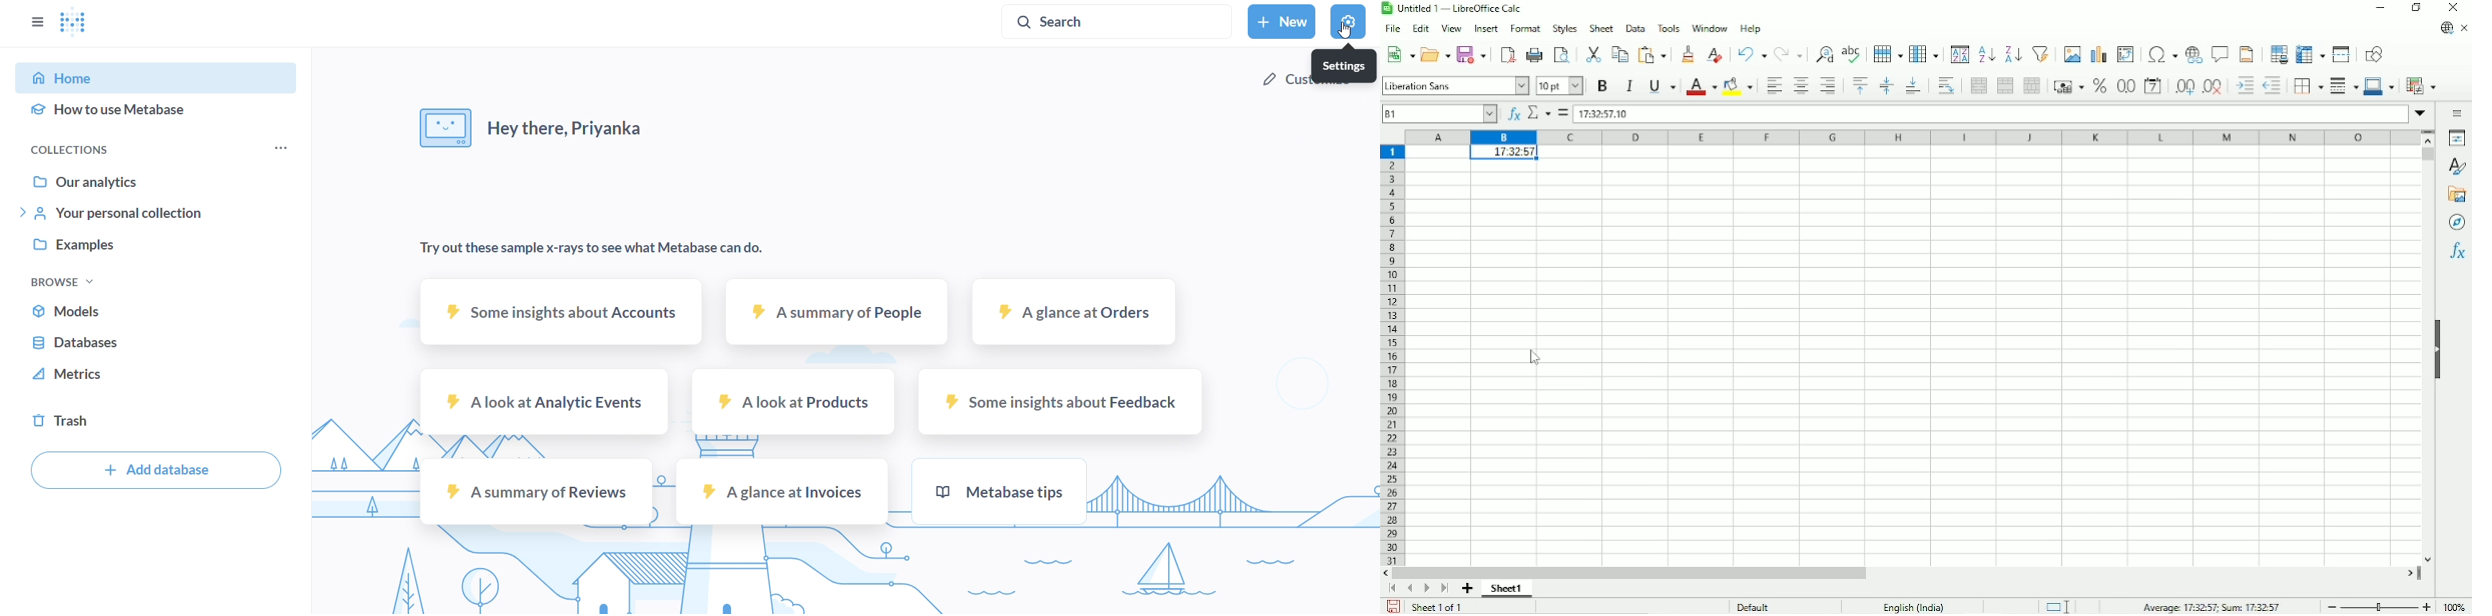  I want to click on settings, so click(1344, 67).